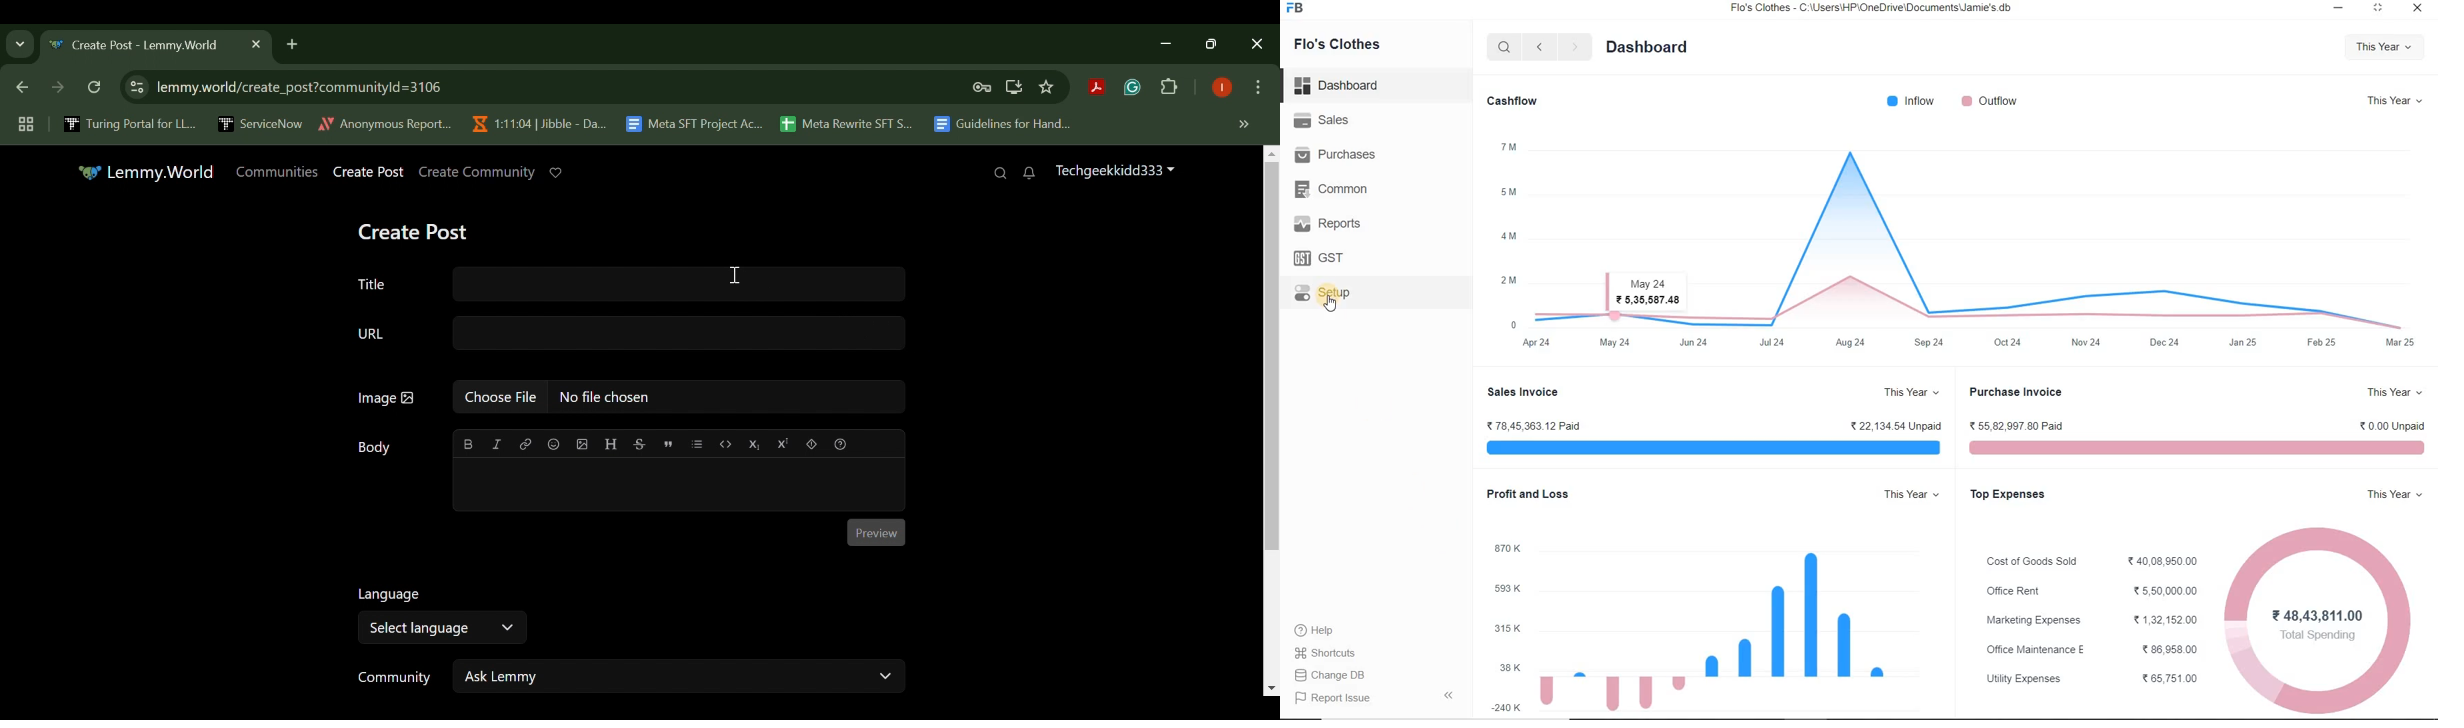 The image size is (2464, 728). Describe the element at coordinates (1298, 9) in the screenshot. I see `frappe books logo` at that location.